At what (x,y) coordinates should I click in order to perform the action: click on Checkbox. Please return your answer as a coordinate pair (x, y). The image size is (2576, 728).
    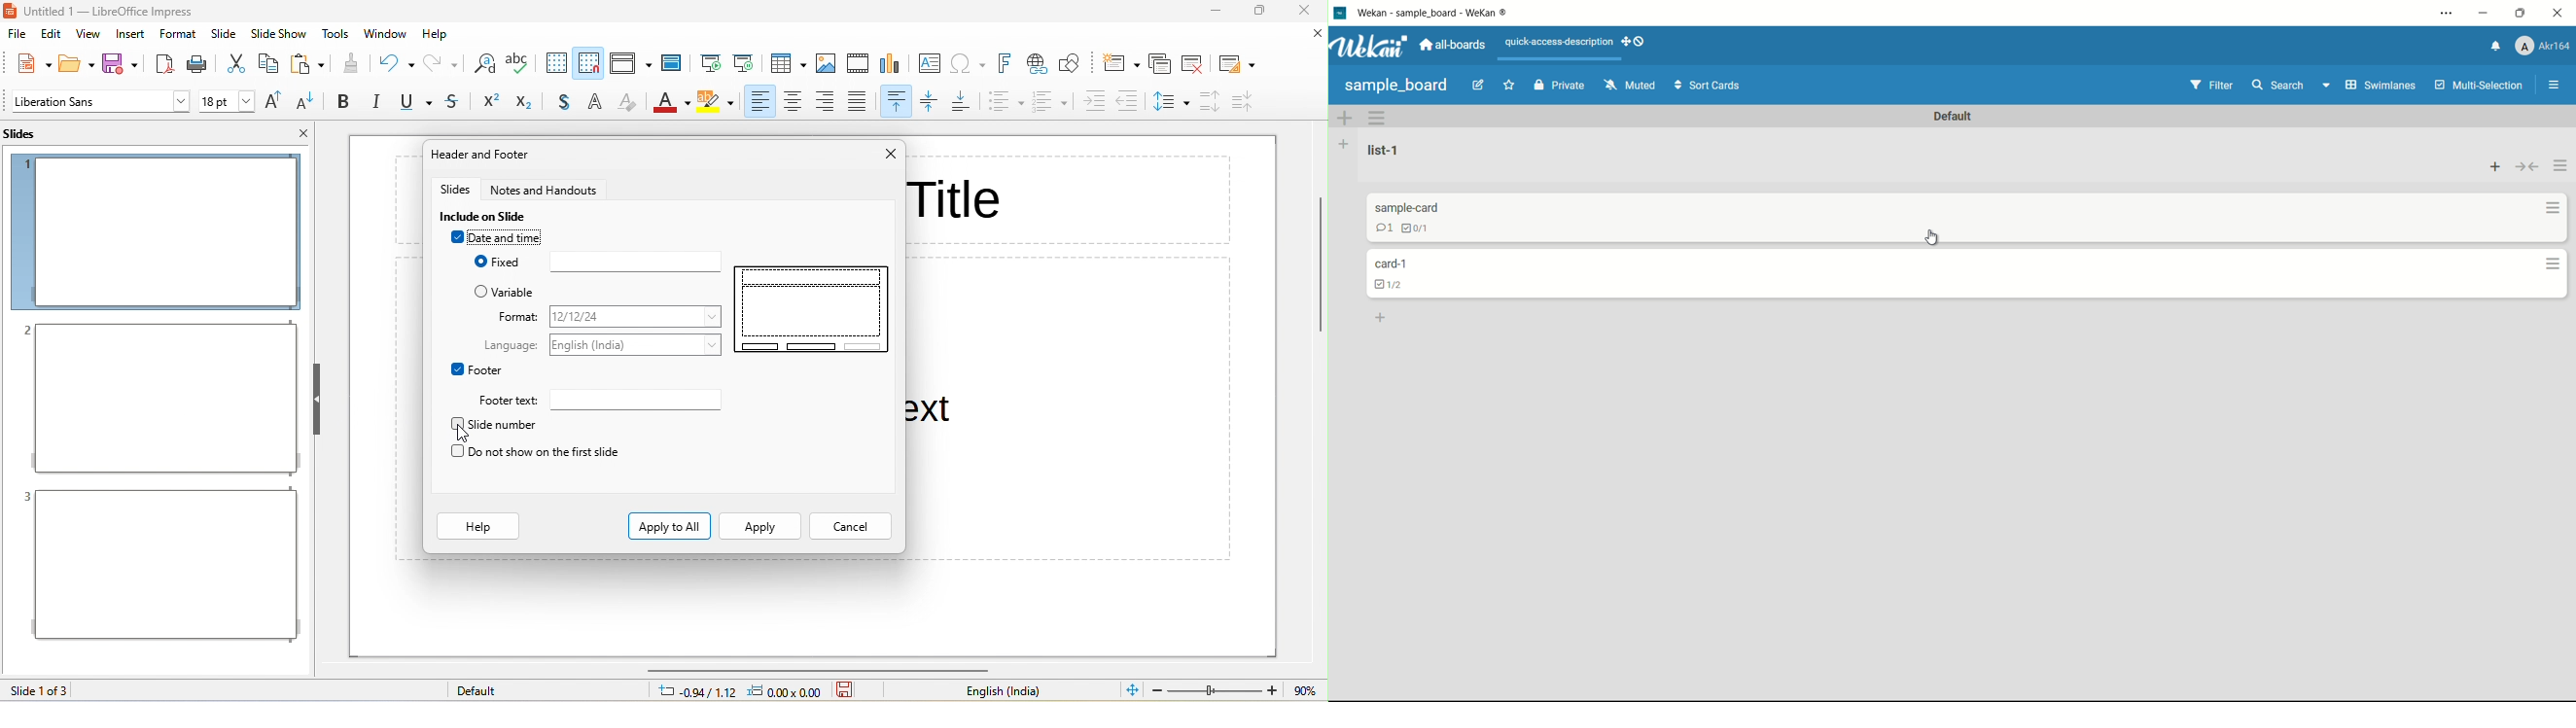
    Looking at the image, I should click on (456, 369).